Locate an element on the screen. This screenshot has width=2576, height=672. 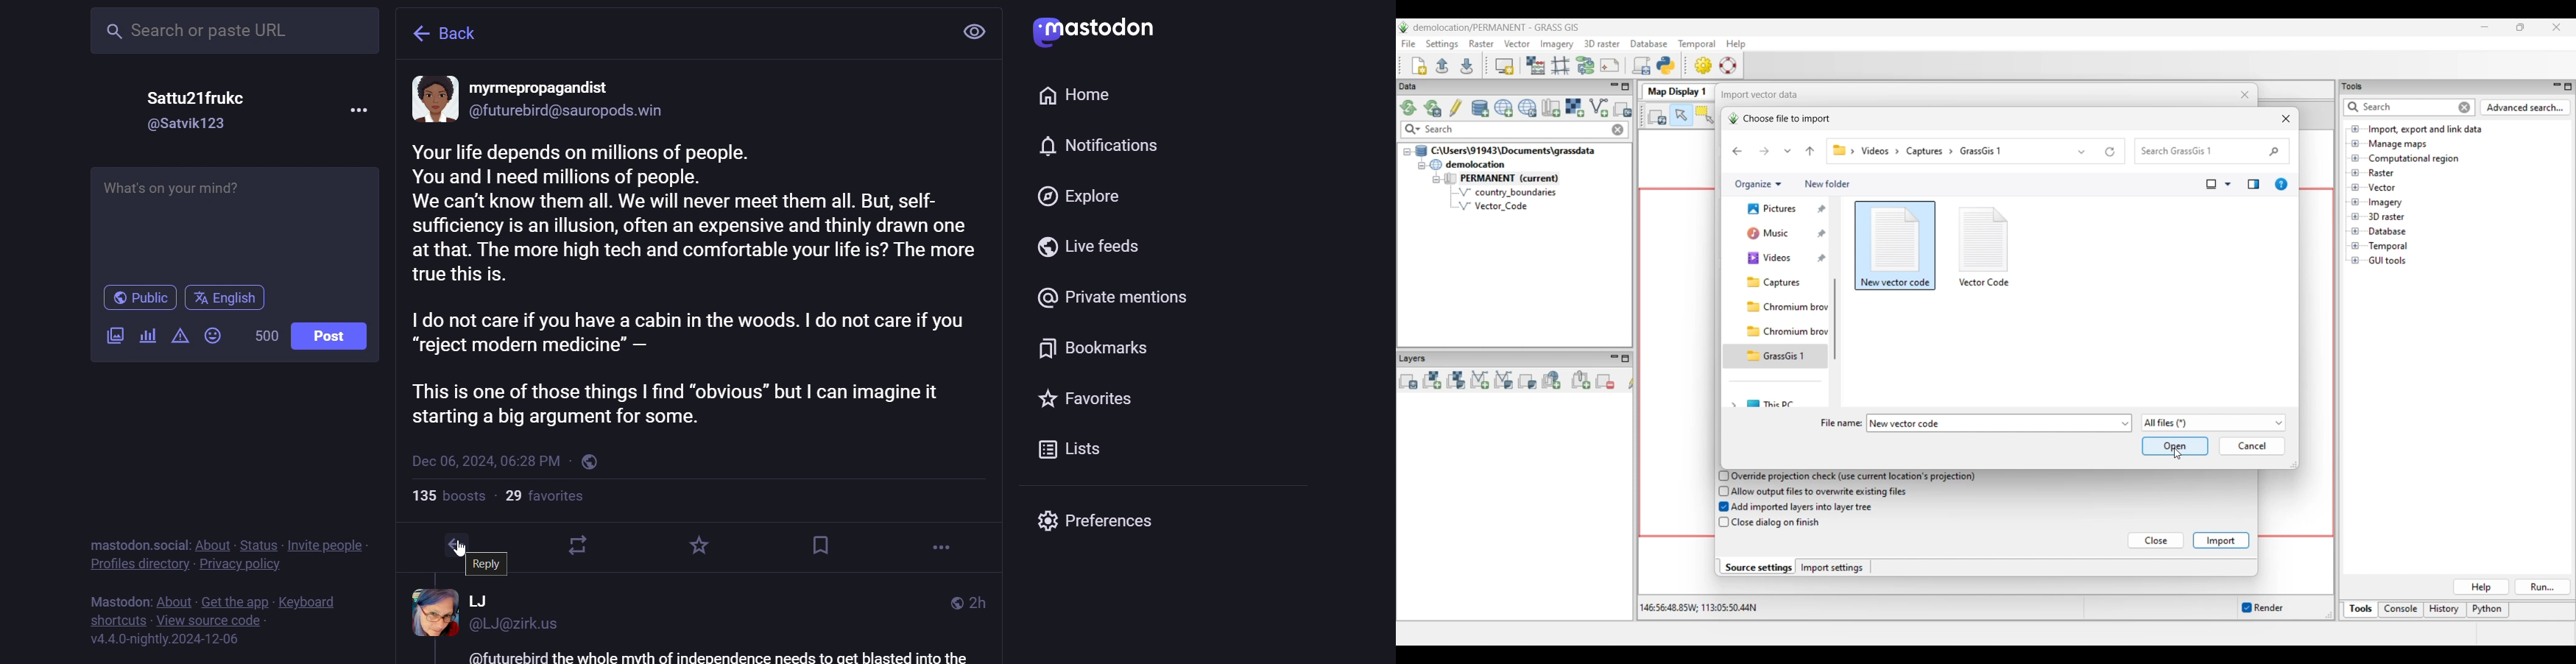
name is located at coordinates (198, 94).